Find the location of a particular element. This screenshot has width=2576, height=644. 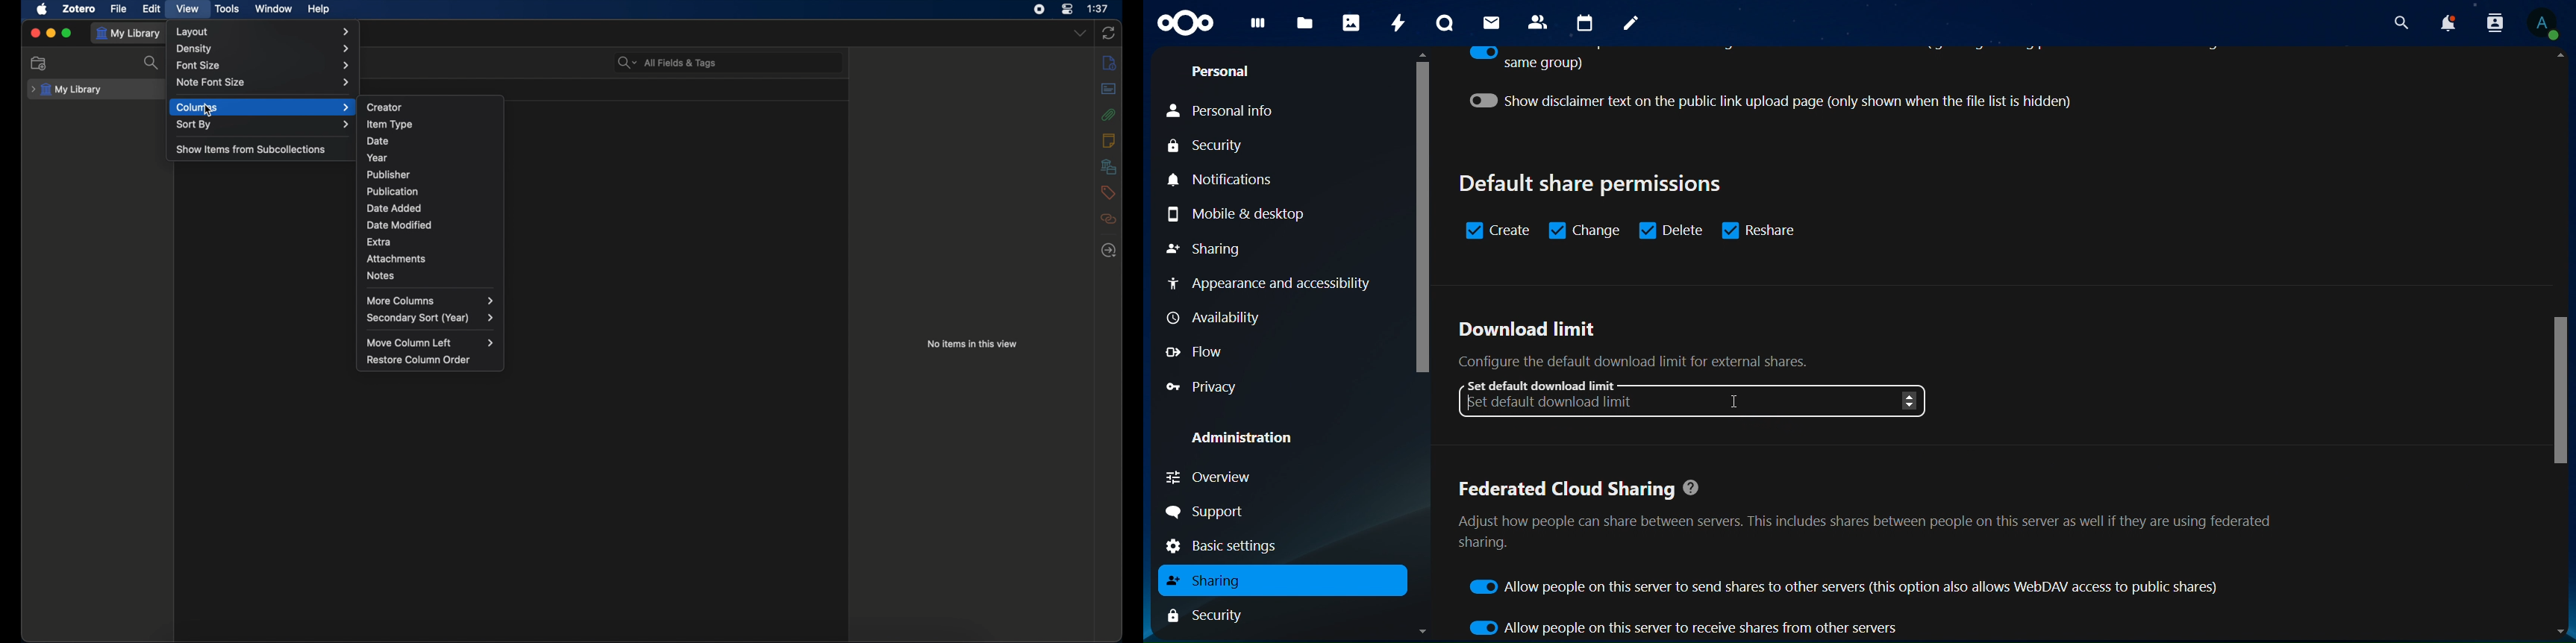

view is located at coordinates (189, 10).